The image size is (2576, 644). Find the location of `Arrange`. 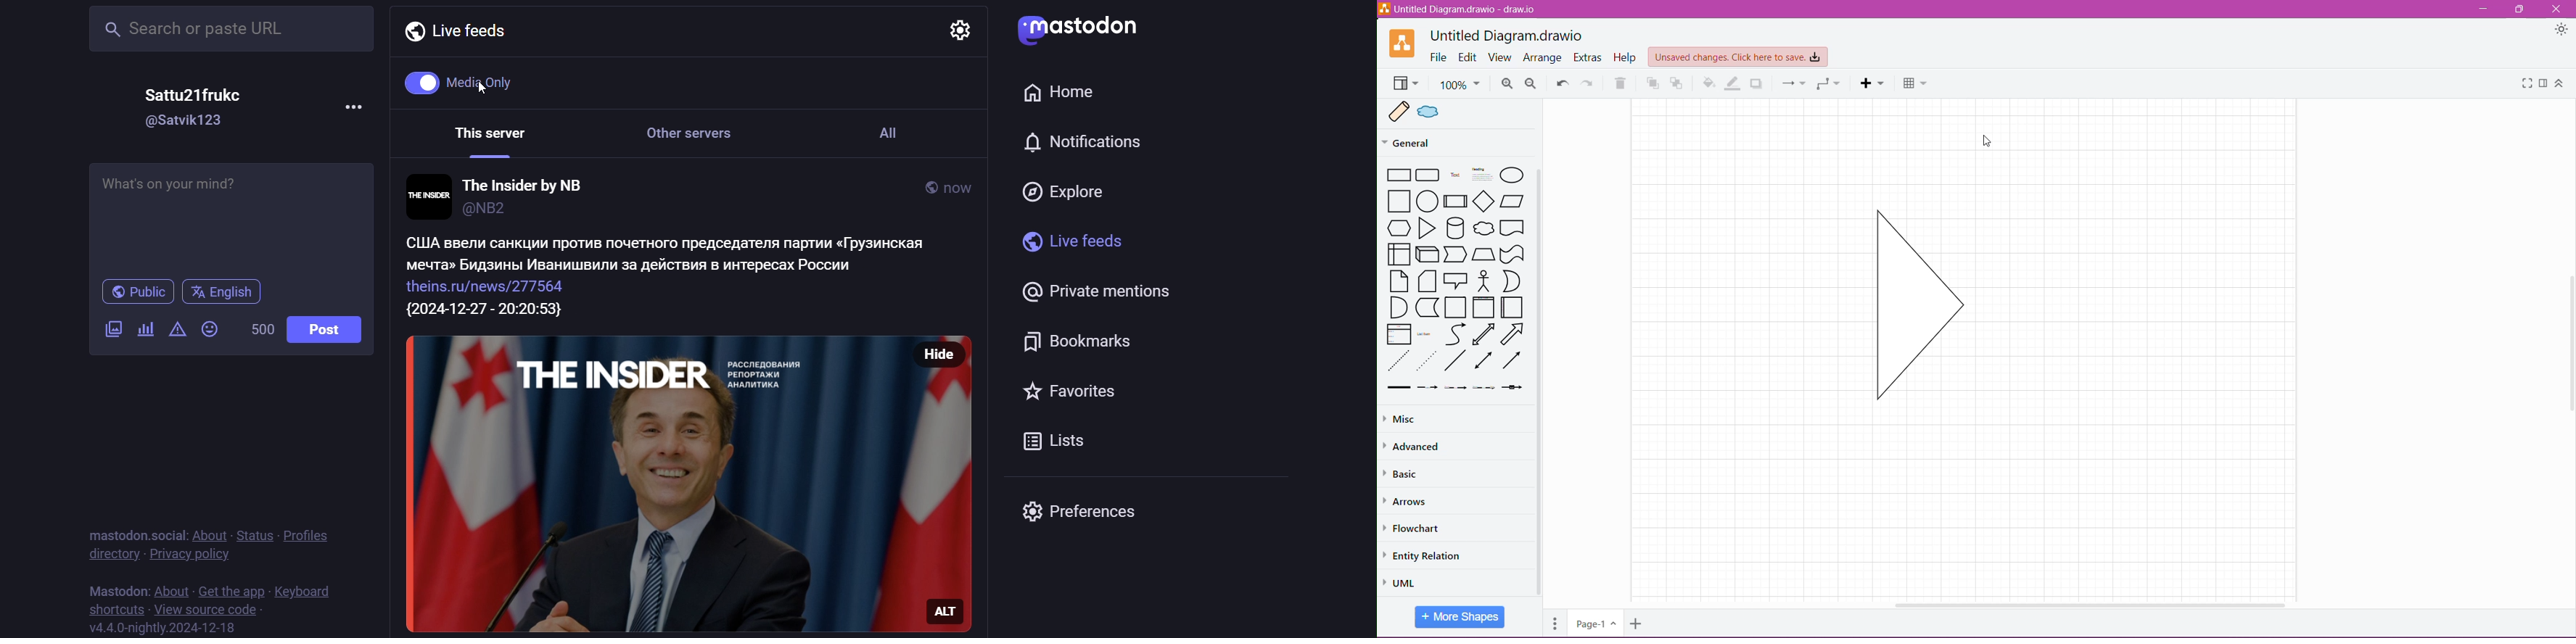

Arrange is located at coordinates (1544, 57).